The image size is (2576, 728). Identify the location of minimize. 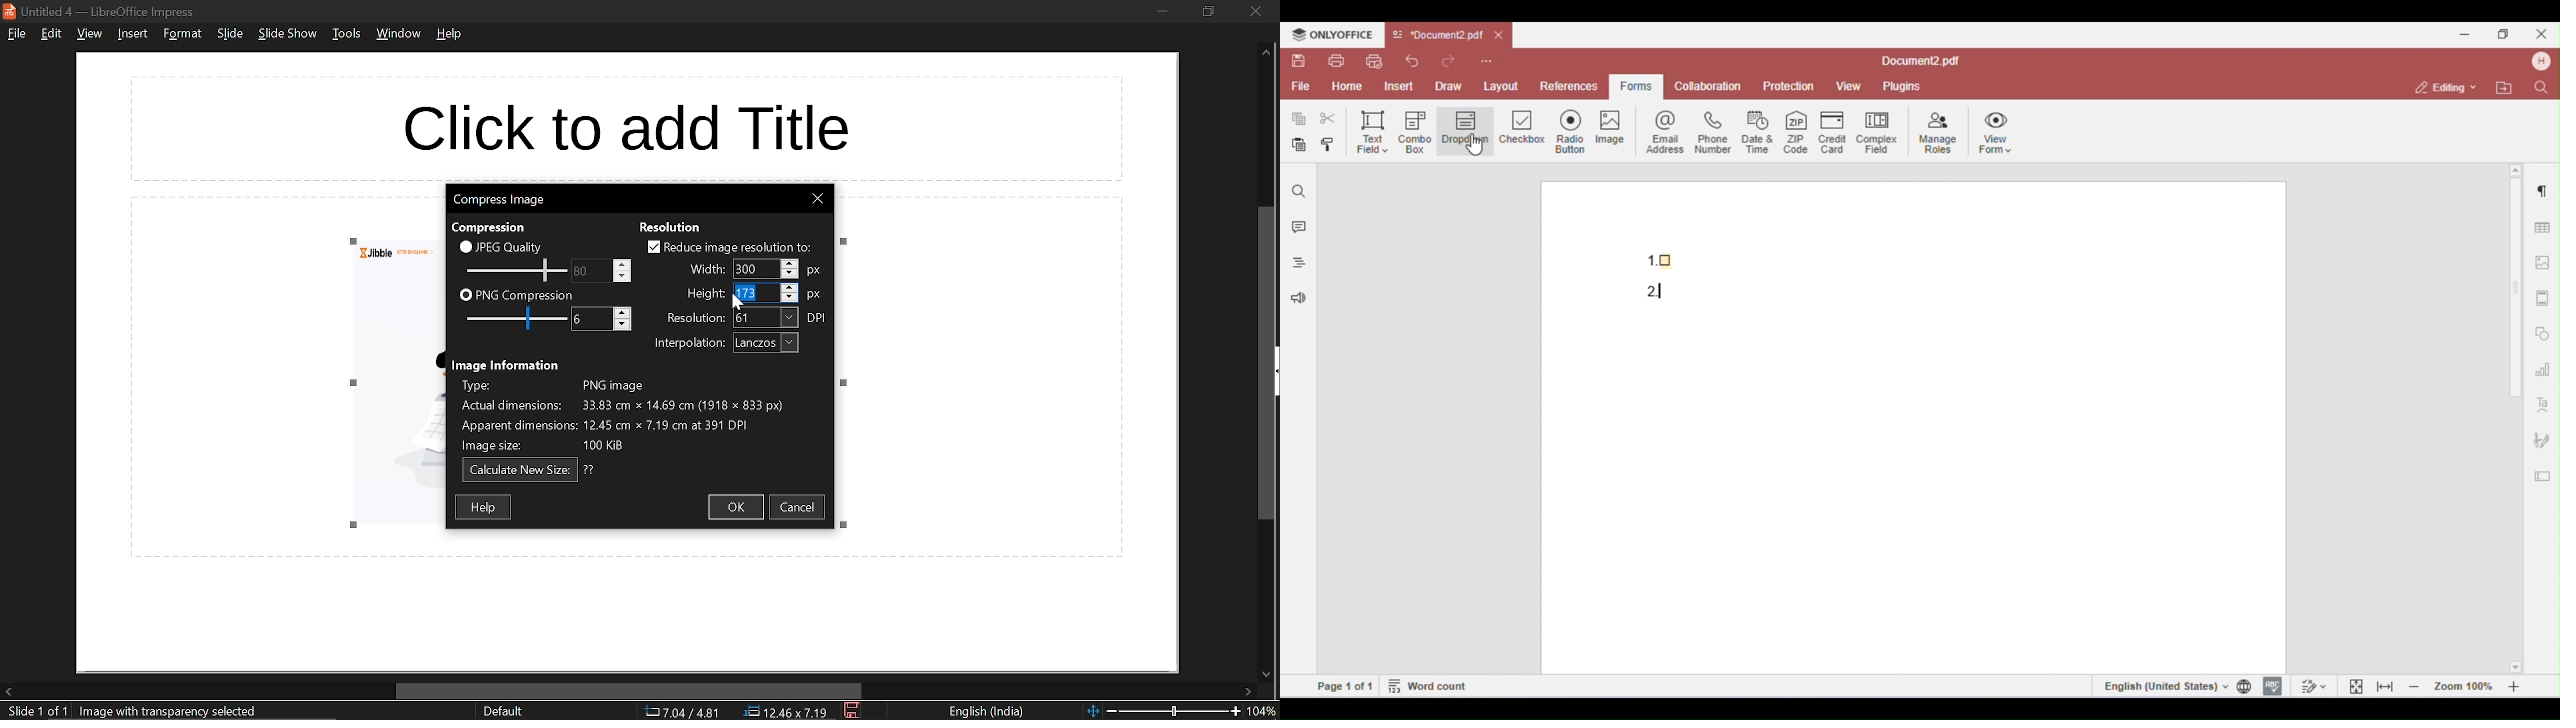
(1162, 11).